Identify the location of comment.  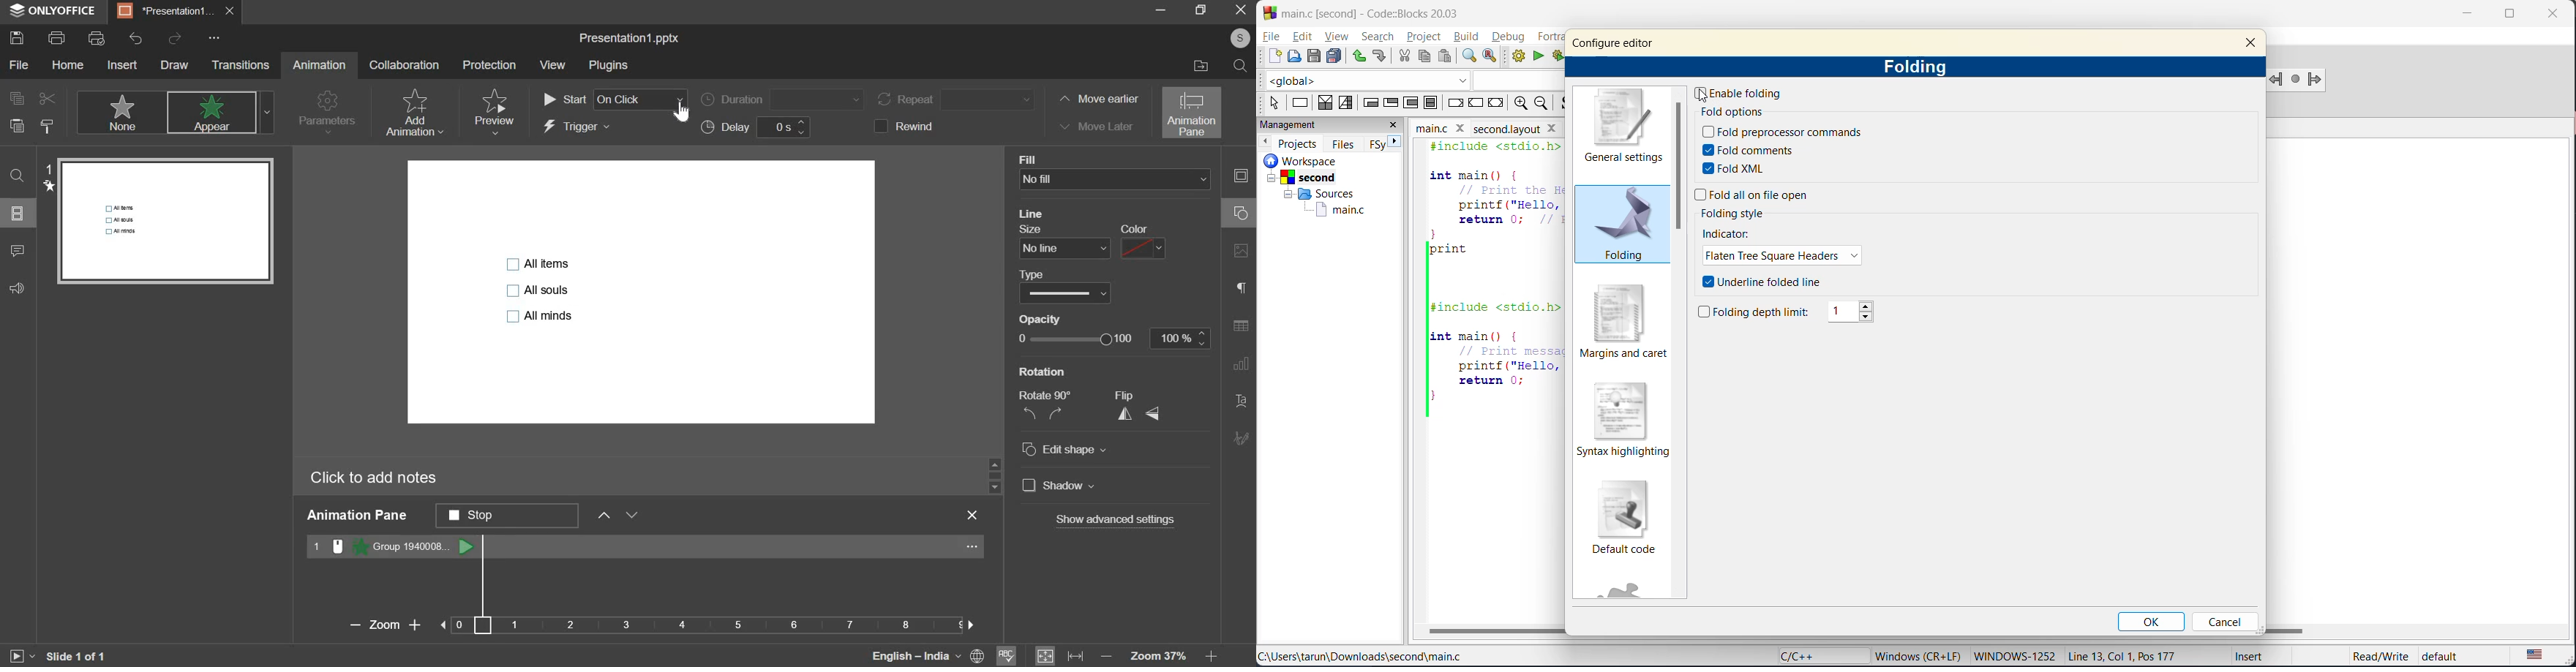
(16, 253).